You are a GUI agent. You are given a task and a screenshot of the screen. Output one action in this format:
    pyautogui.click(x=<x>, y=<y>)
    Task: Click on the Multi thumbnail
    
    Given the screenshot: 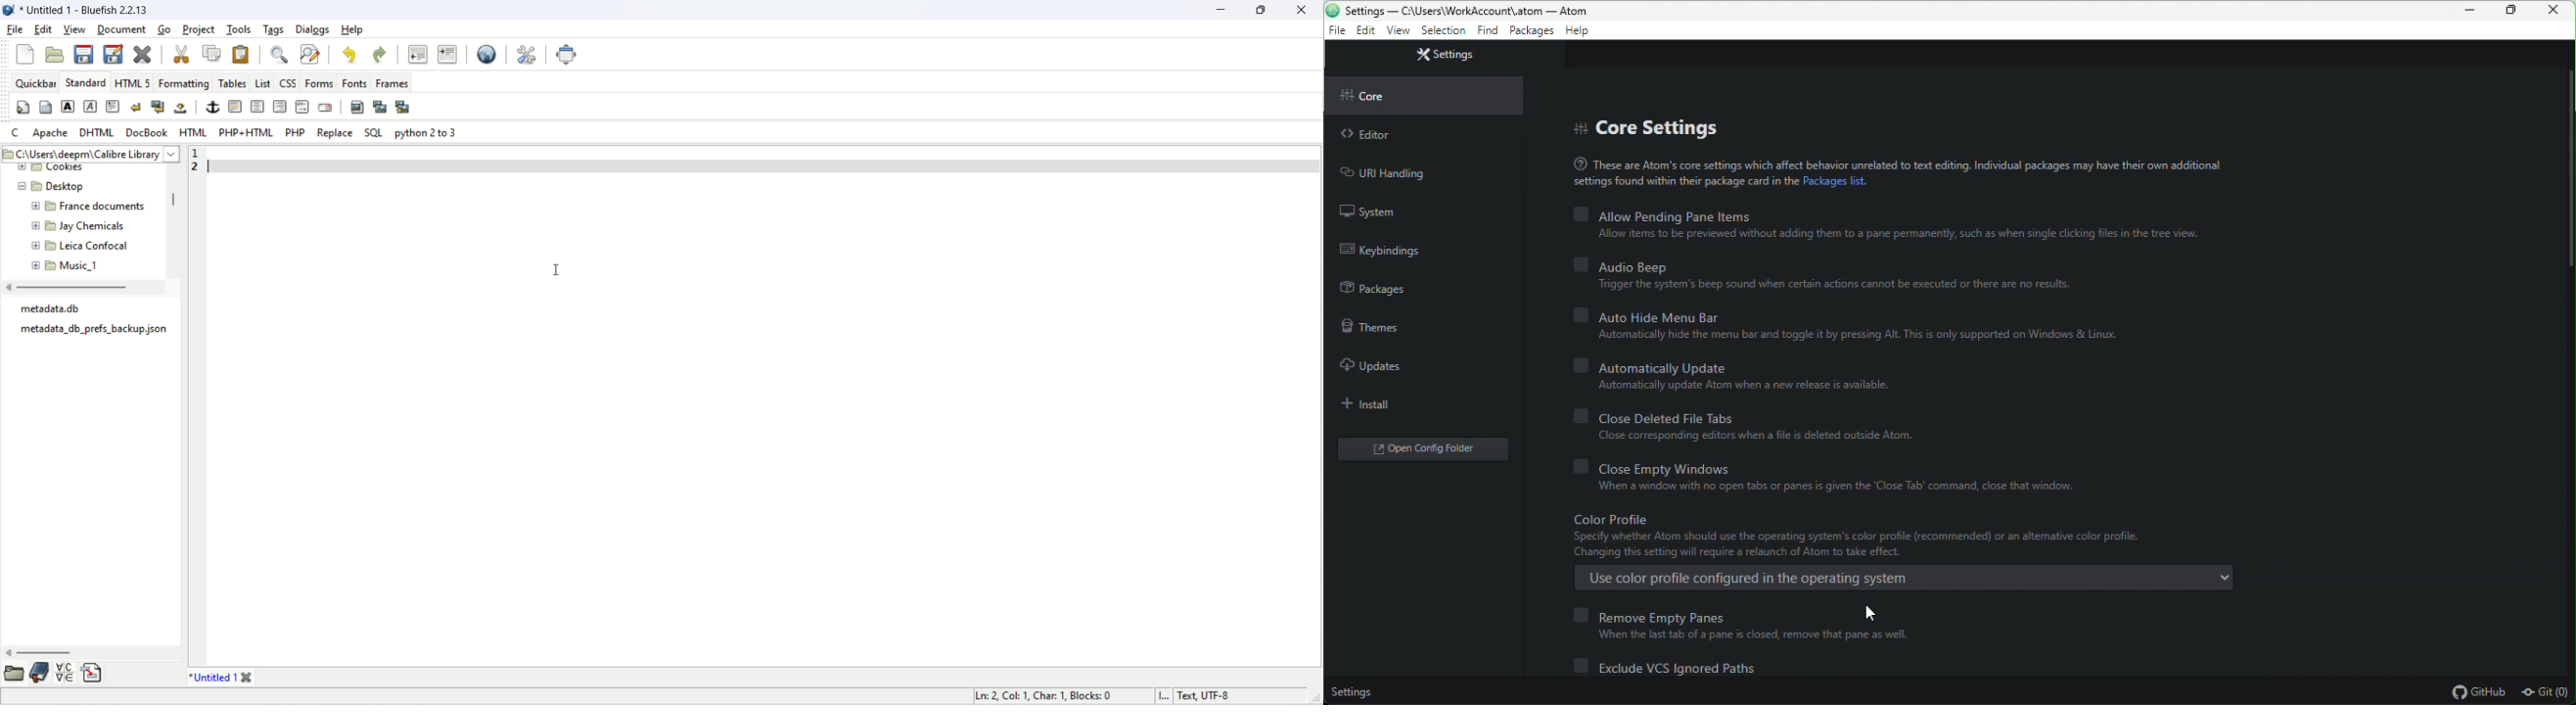 What is the action you would take?
    pyautogui.click(x=401, y=105)
    